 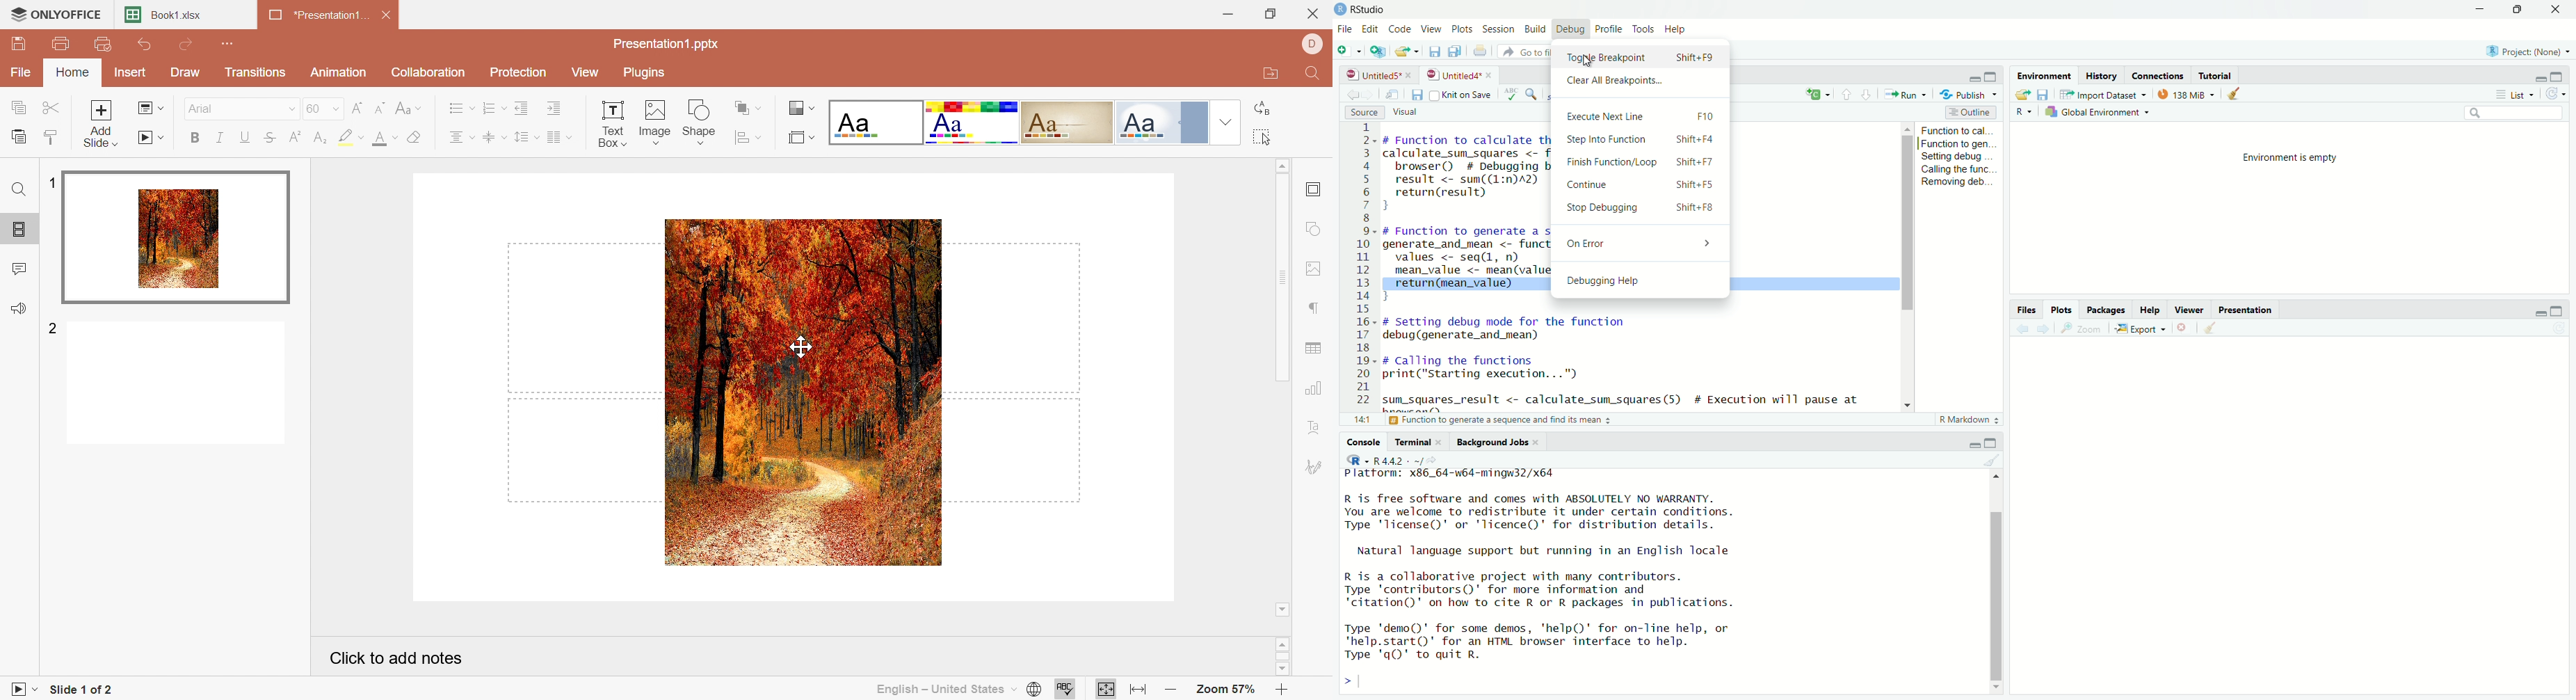 I want to click on go back to the previous source location, so click(x=1347, y=94).